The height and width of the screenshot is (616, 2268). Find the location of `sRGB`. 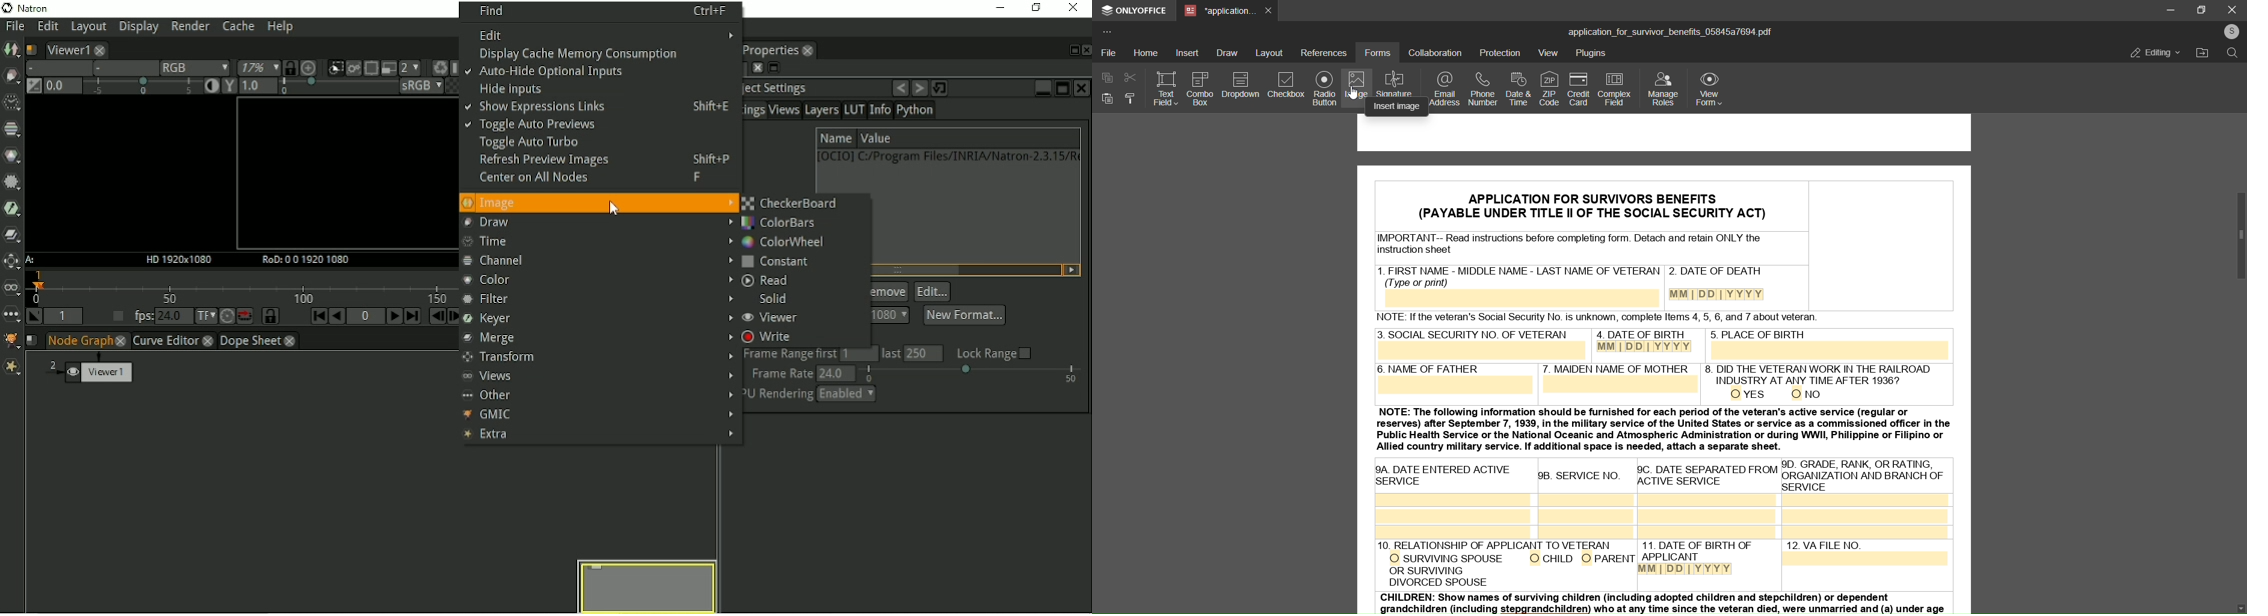

sRGB is located at coordinates (409, 86).